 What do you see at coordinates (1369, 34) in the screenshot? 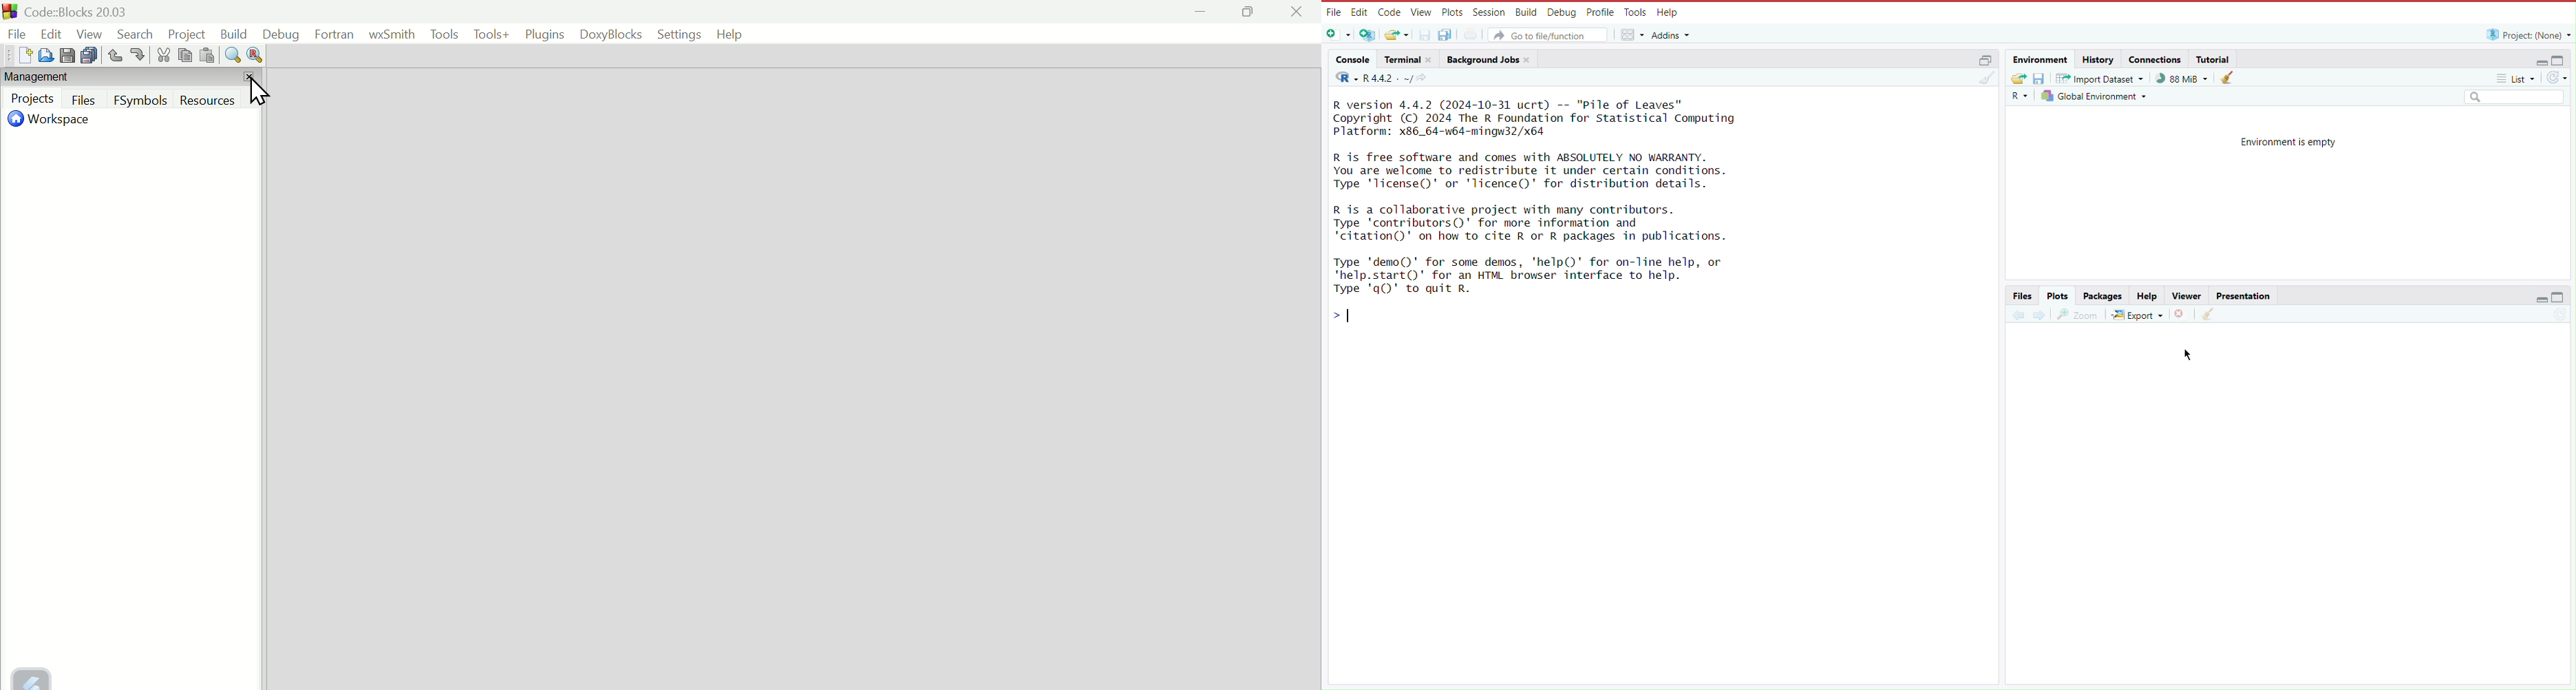
I see `Create a project` at bounding box center [1369, 34].